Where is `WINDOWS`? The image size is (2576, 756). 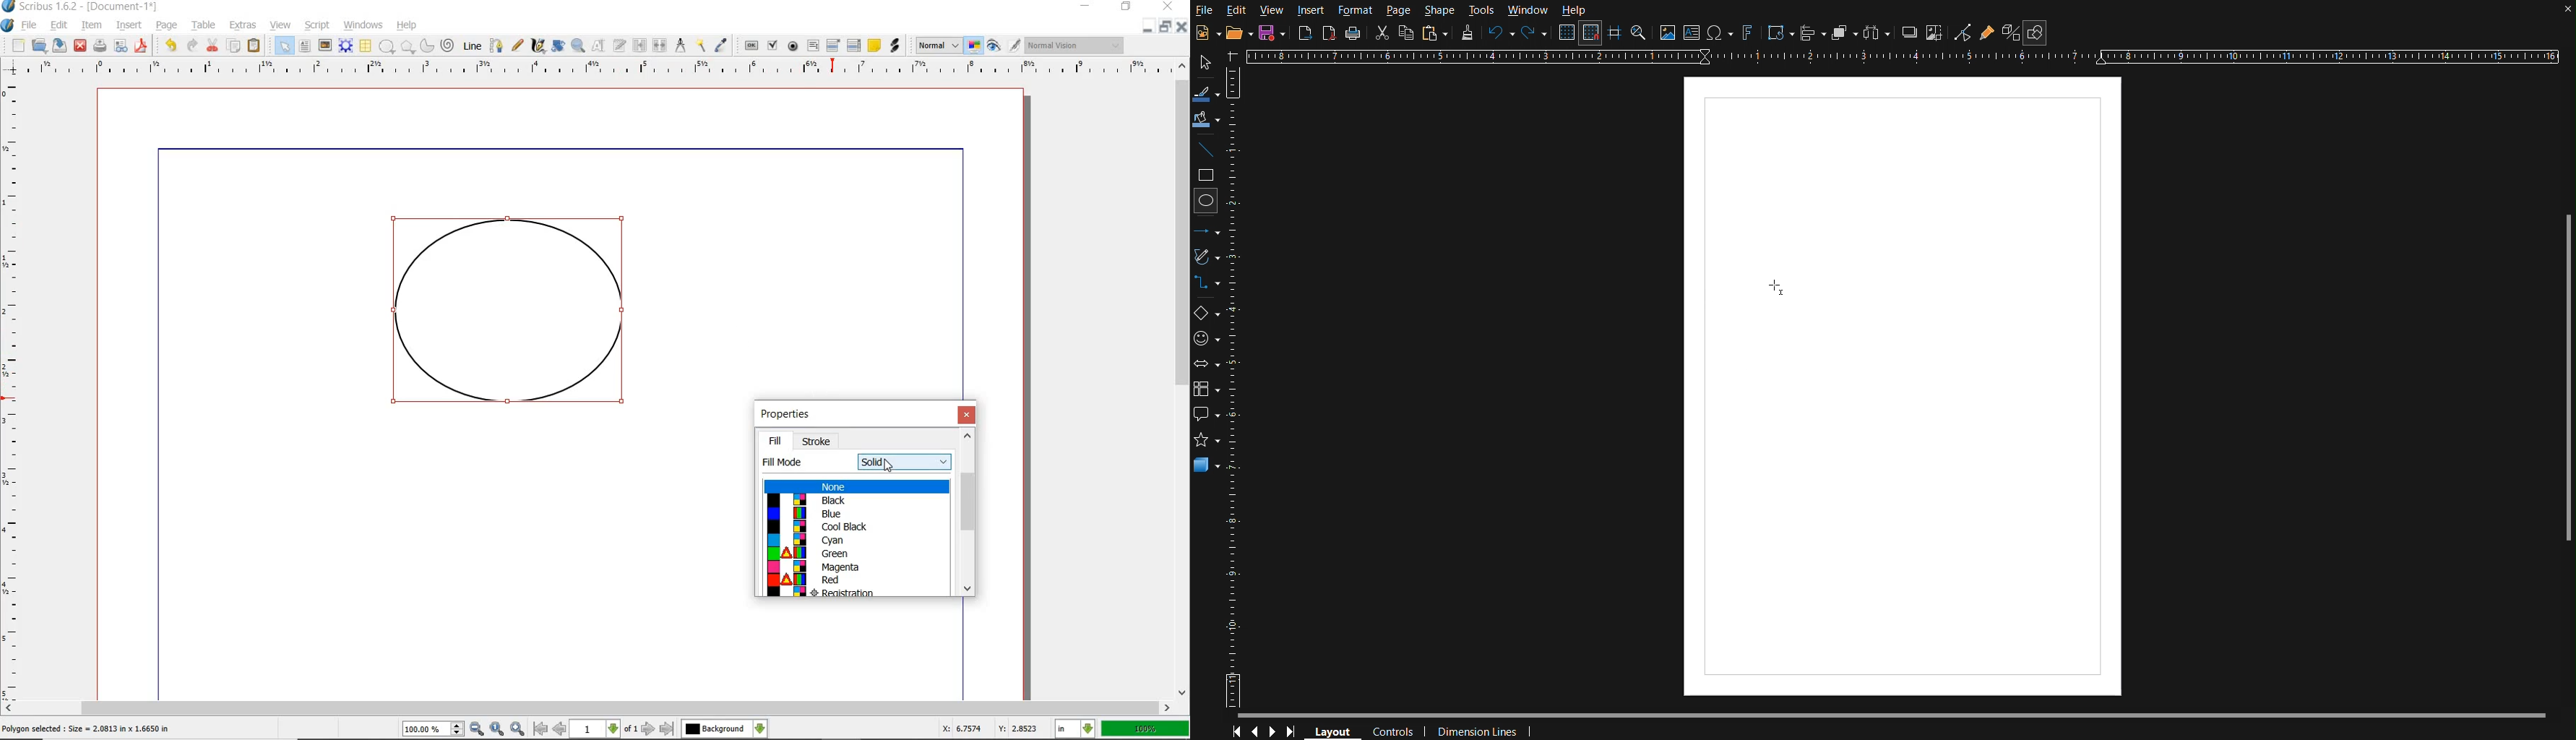 WINDOWS is located at coordinates (364, 26).